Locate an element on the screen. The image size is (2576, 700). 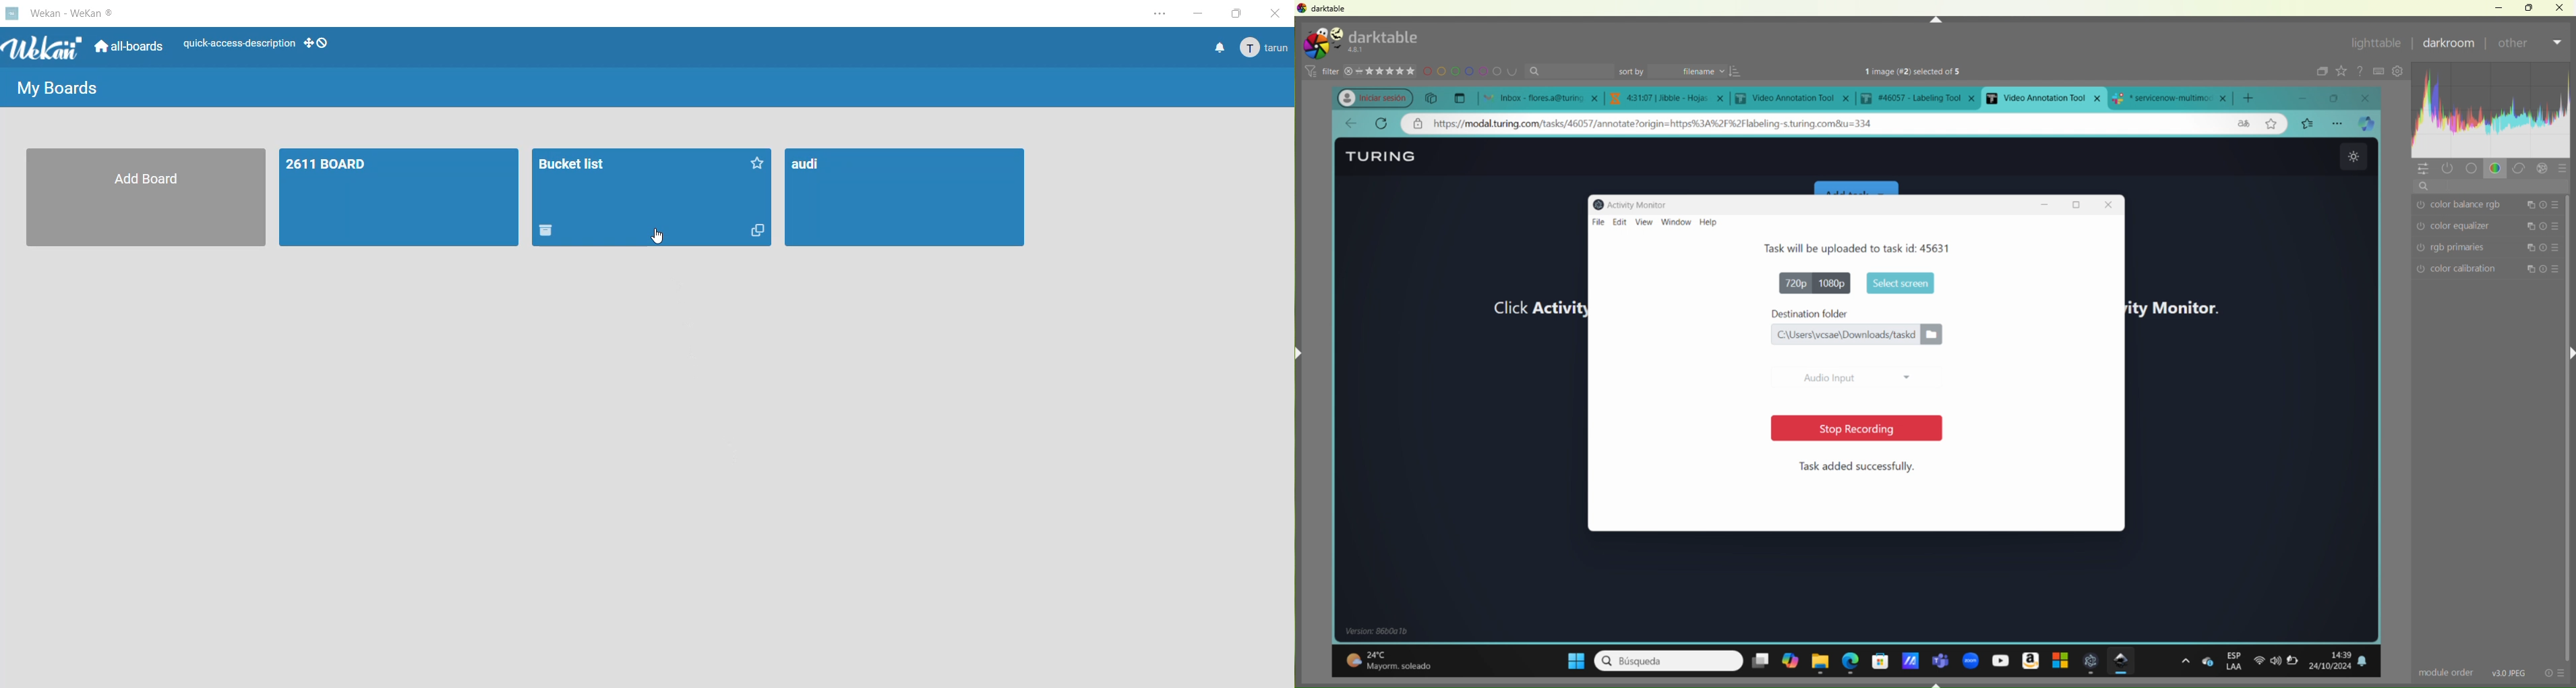
notifications is located at coordinates (1213, 49).